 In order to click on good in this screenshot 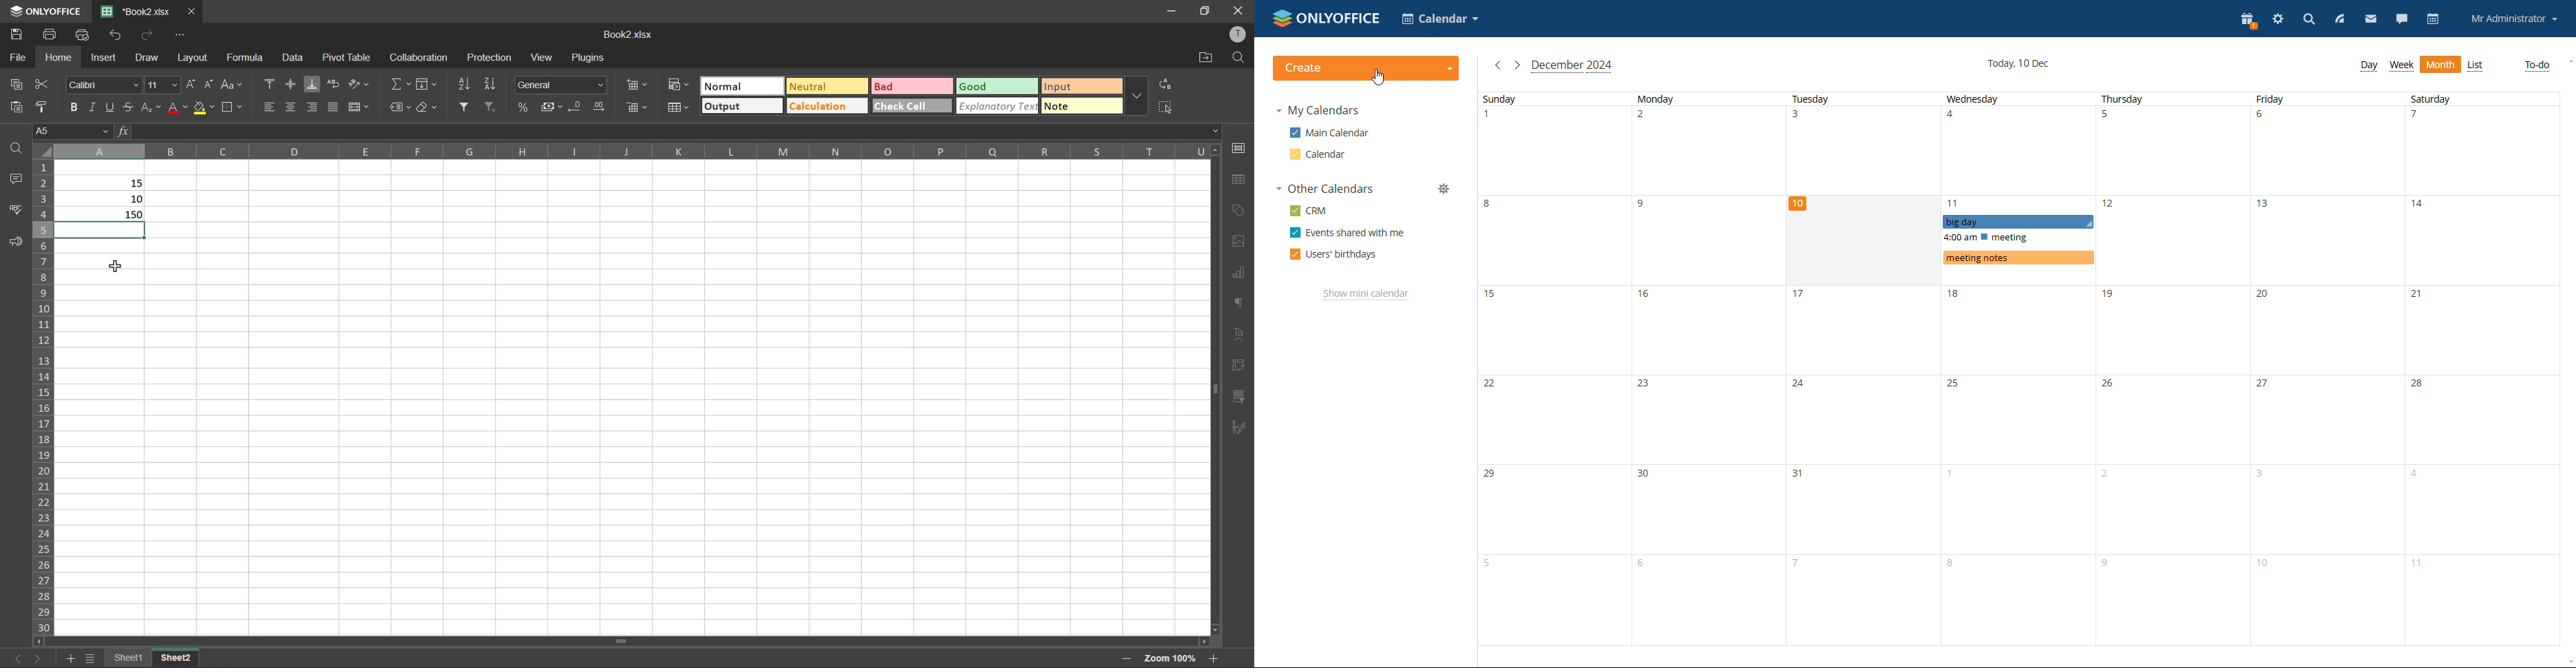, I will do `click(998, 86)`.